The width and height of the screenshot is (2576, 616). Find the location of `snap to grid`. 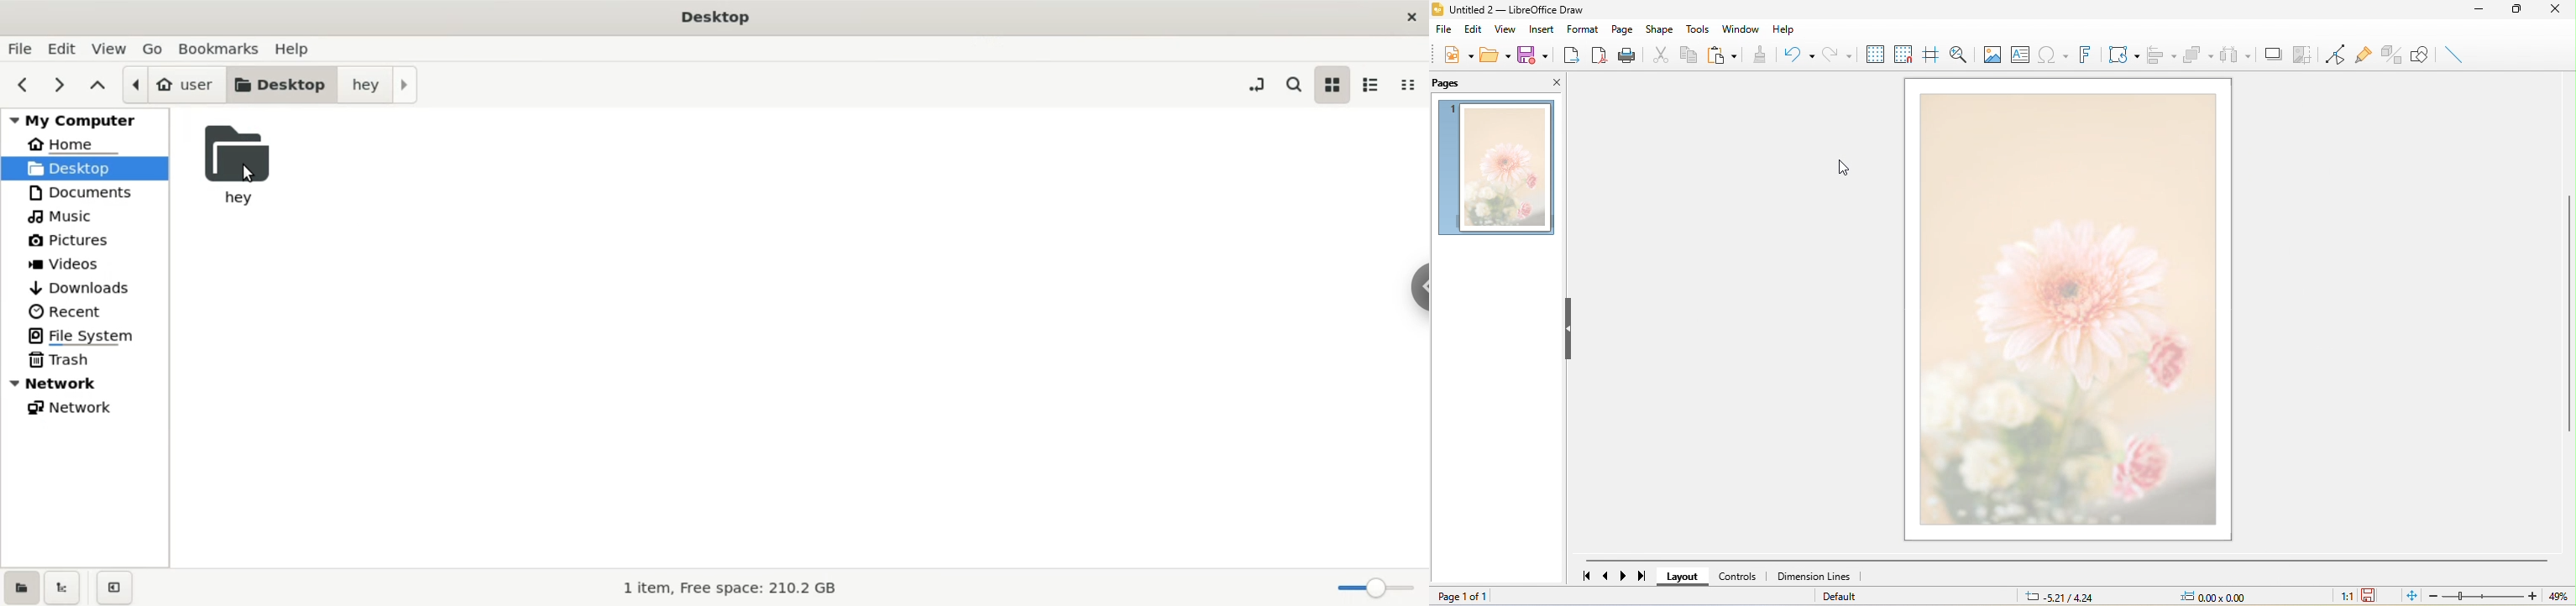

snap to grid is located at coordinates (1903, 51).